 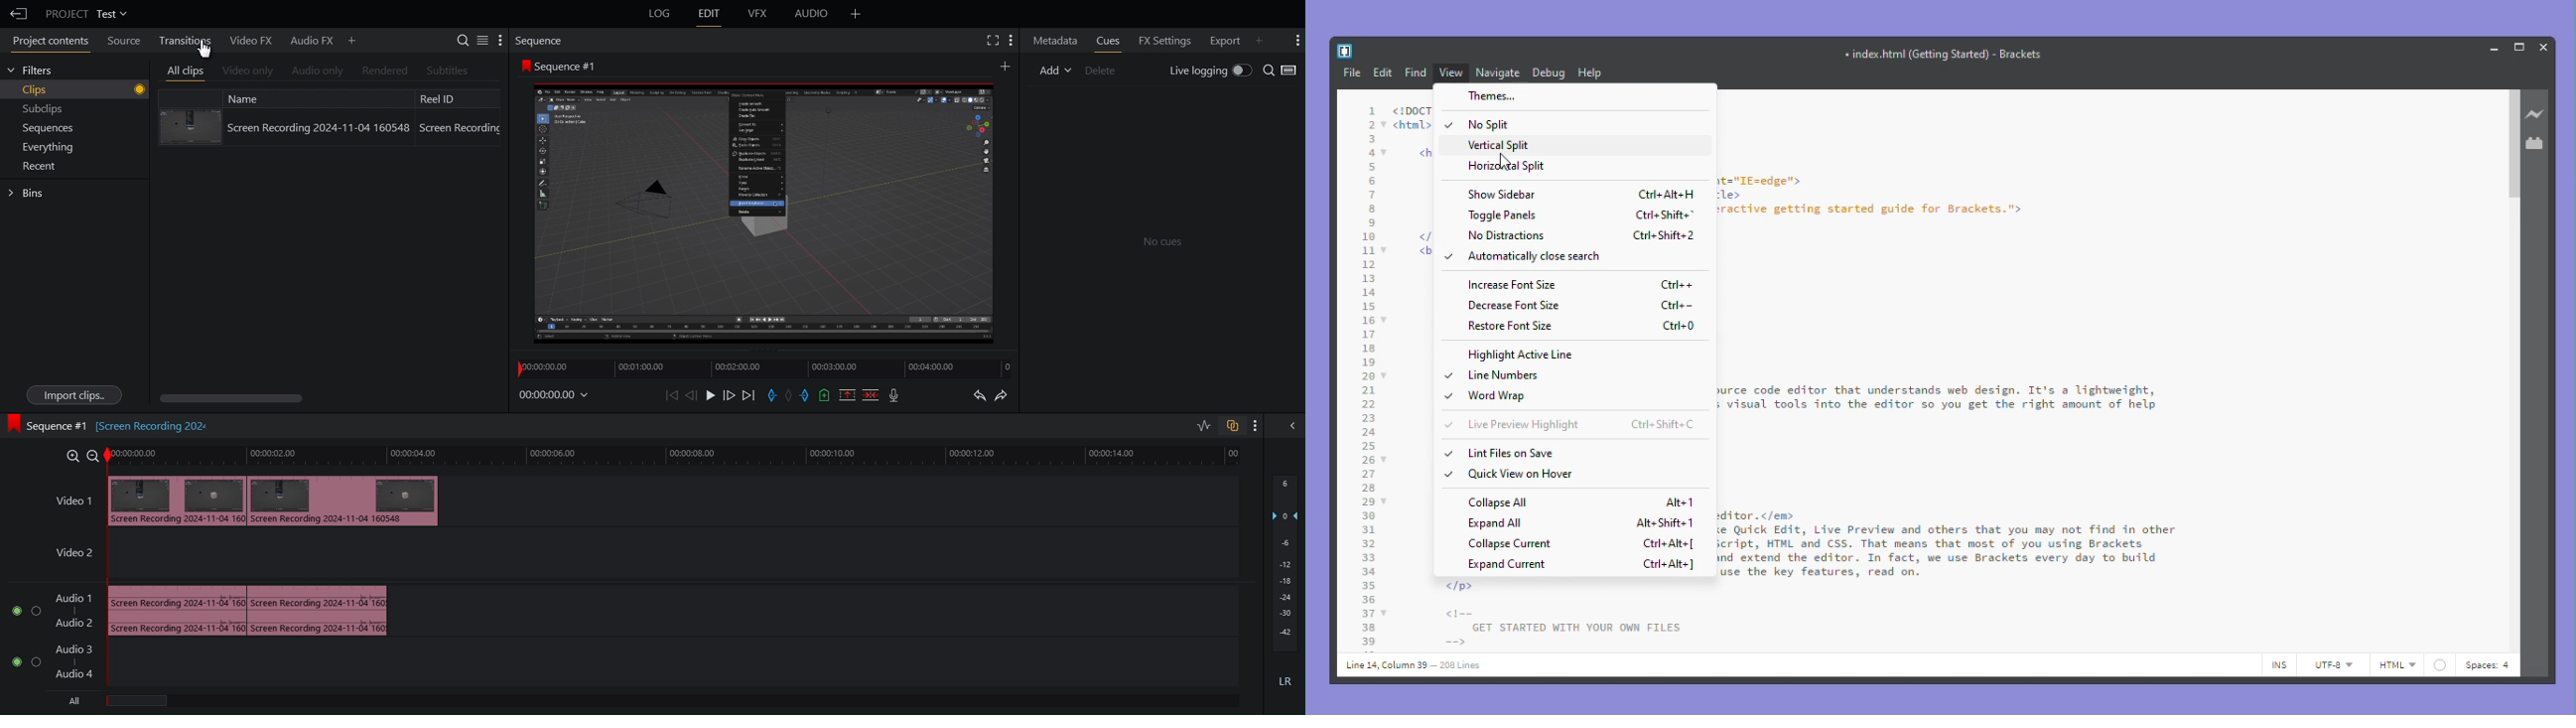 I want to click on Bins, so click(x=30, y=193).